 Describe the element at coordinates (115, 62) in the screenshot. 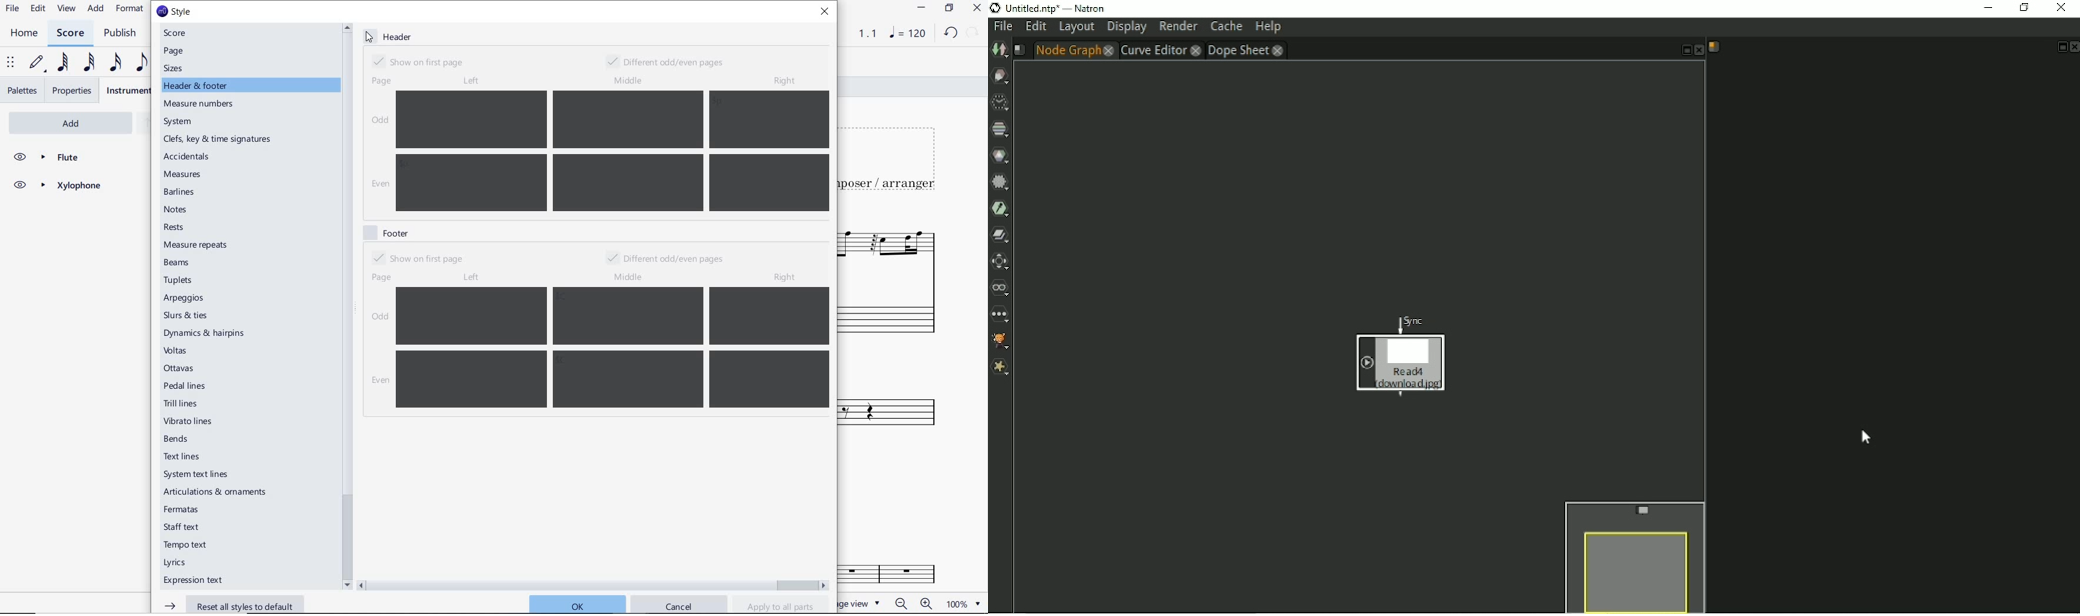

I see `16TH NOTE` at that location.